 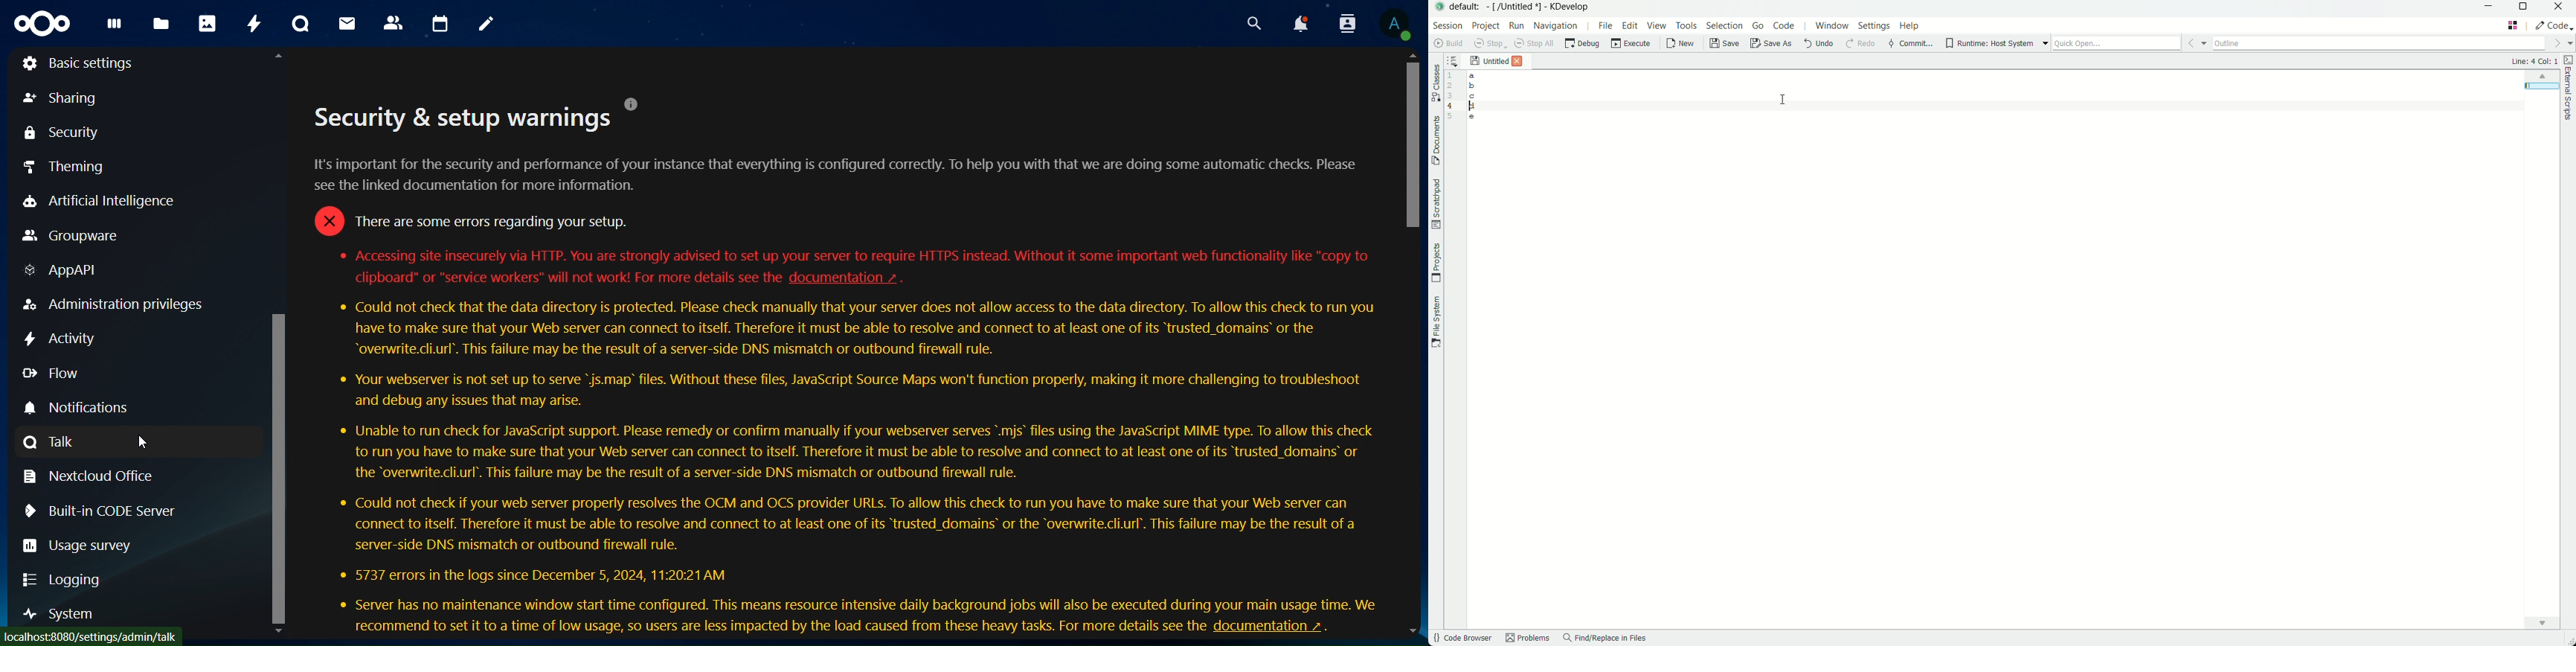 What do you see at coordinates (113, 304) in the screenshot?
I see `admin` at bounding box center [113, 304].